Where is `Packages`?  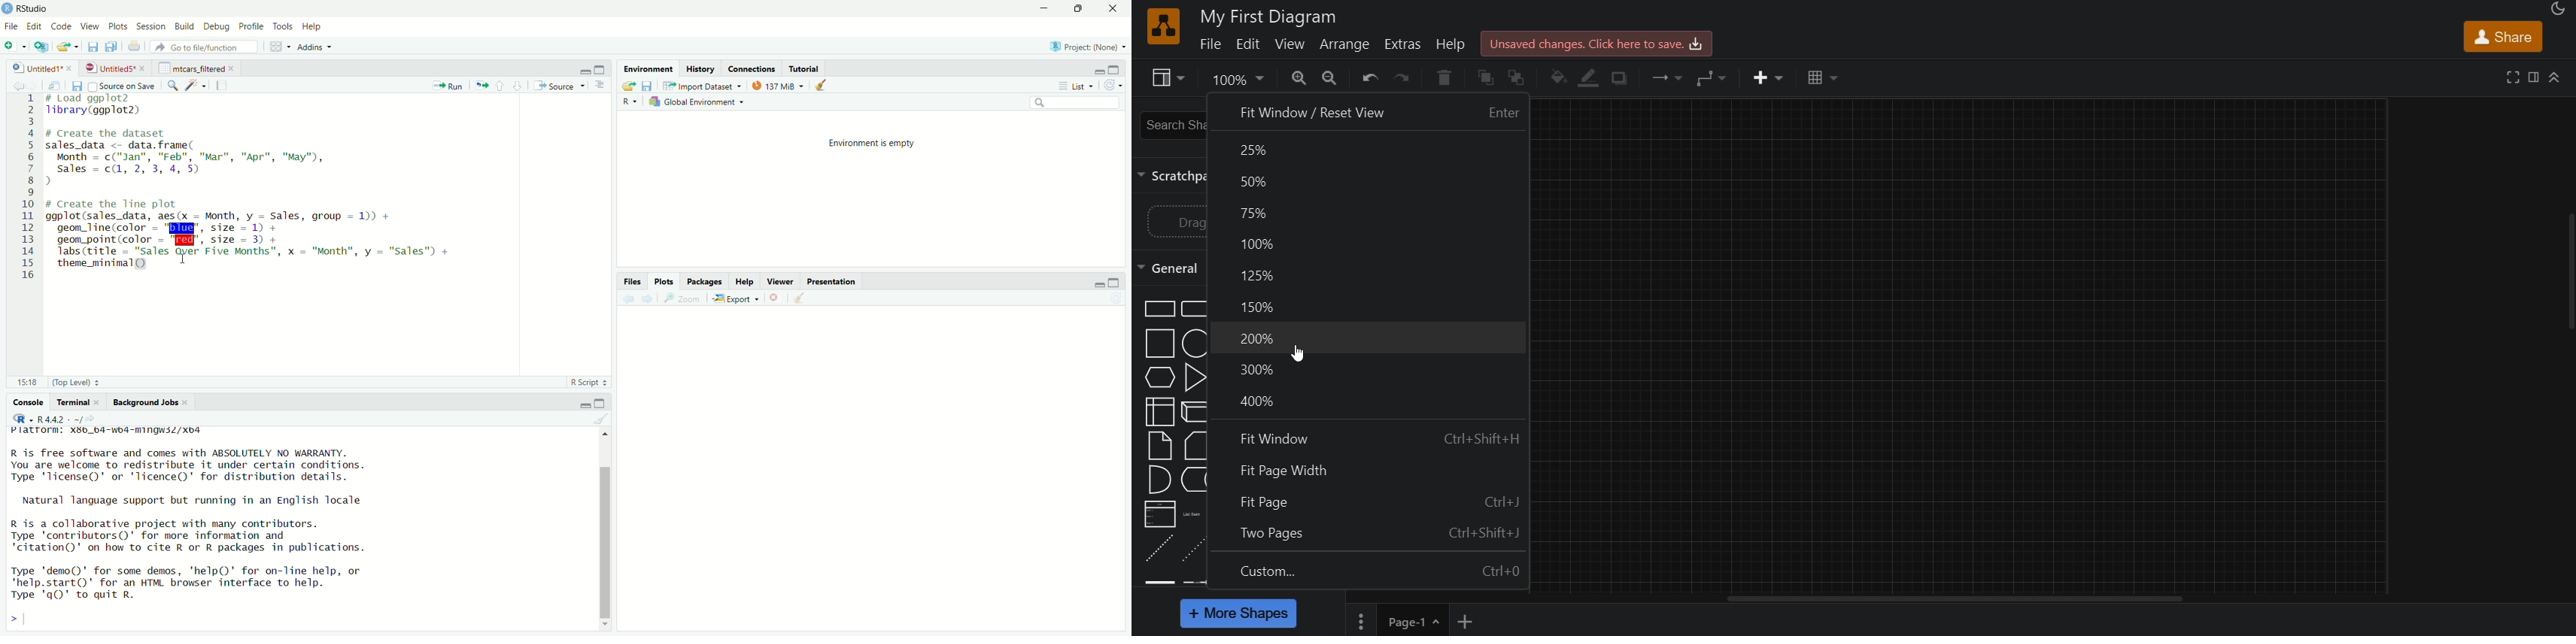
Packages is located at coordinates (705, 281).